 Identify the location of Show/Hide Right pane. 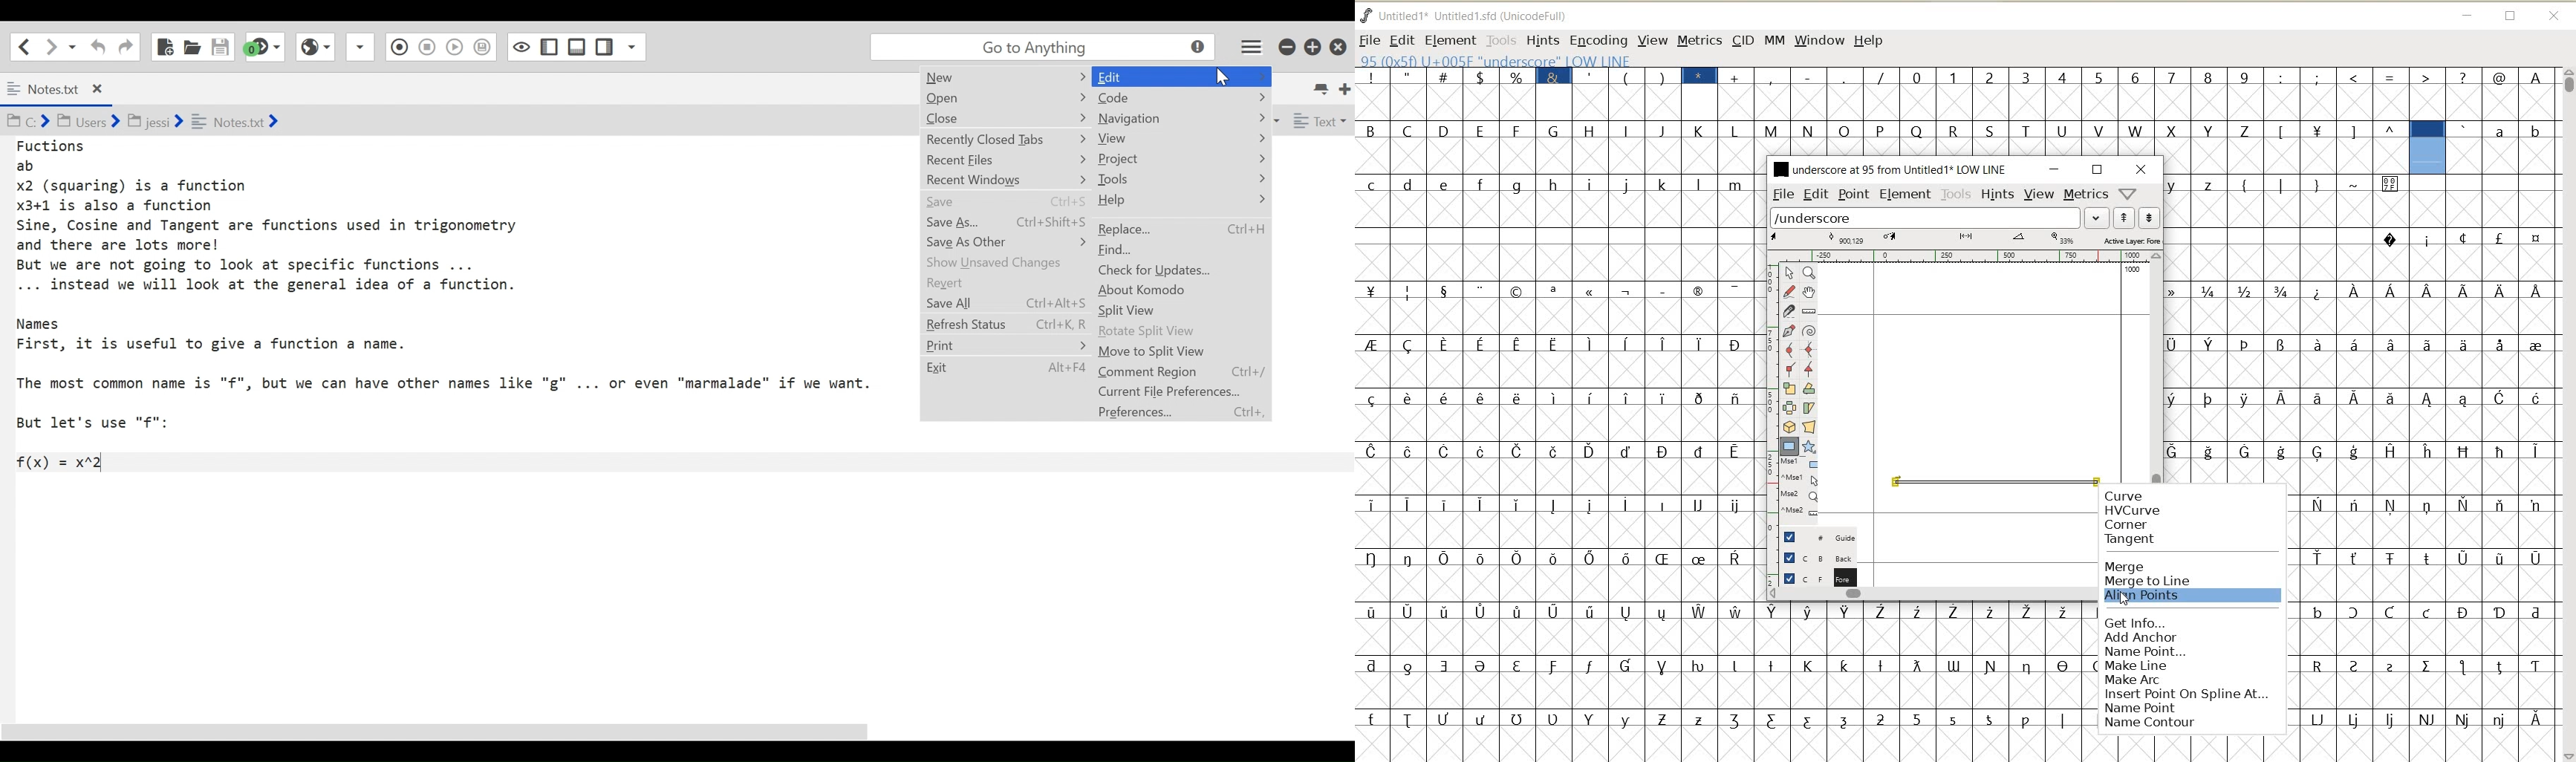
(520, 46).